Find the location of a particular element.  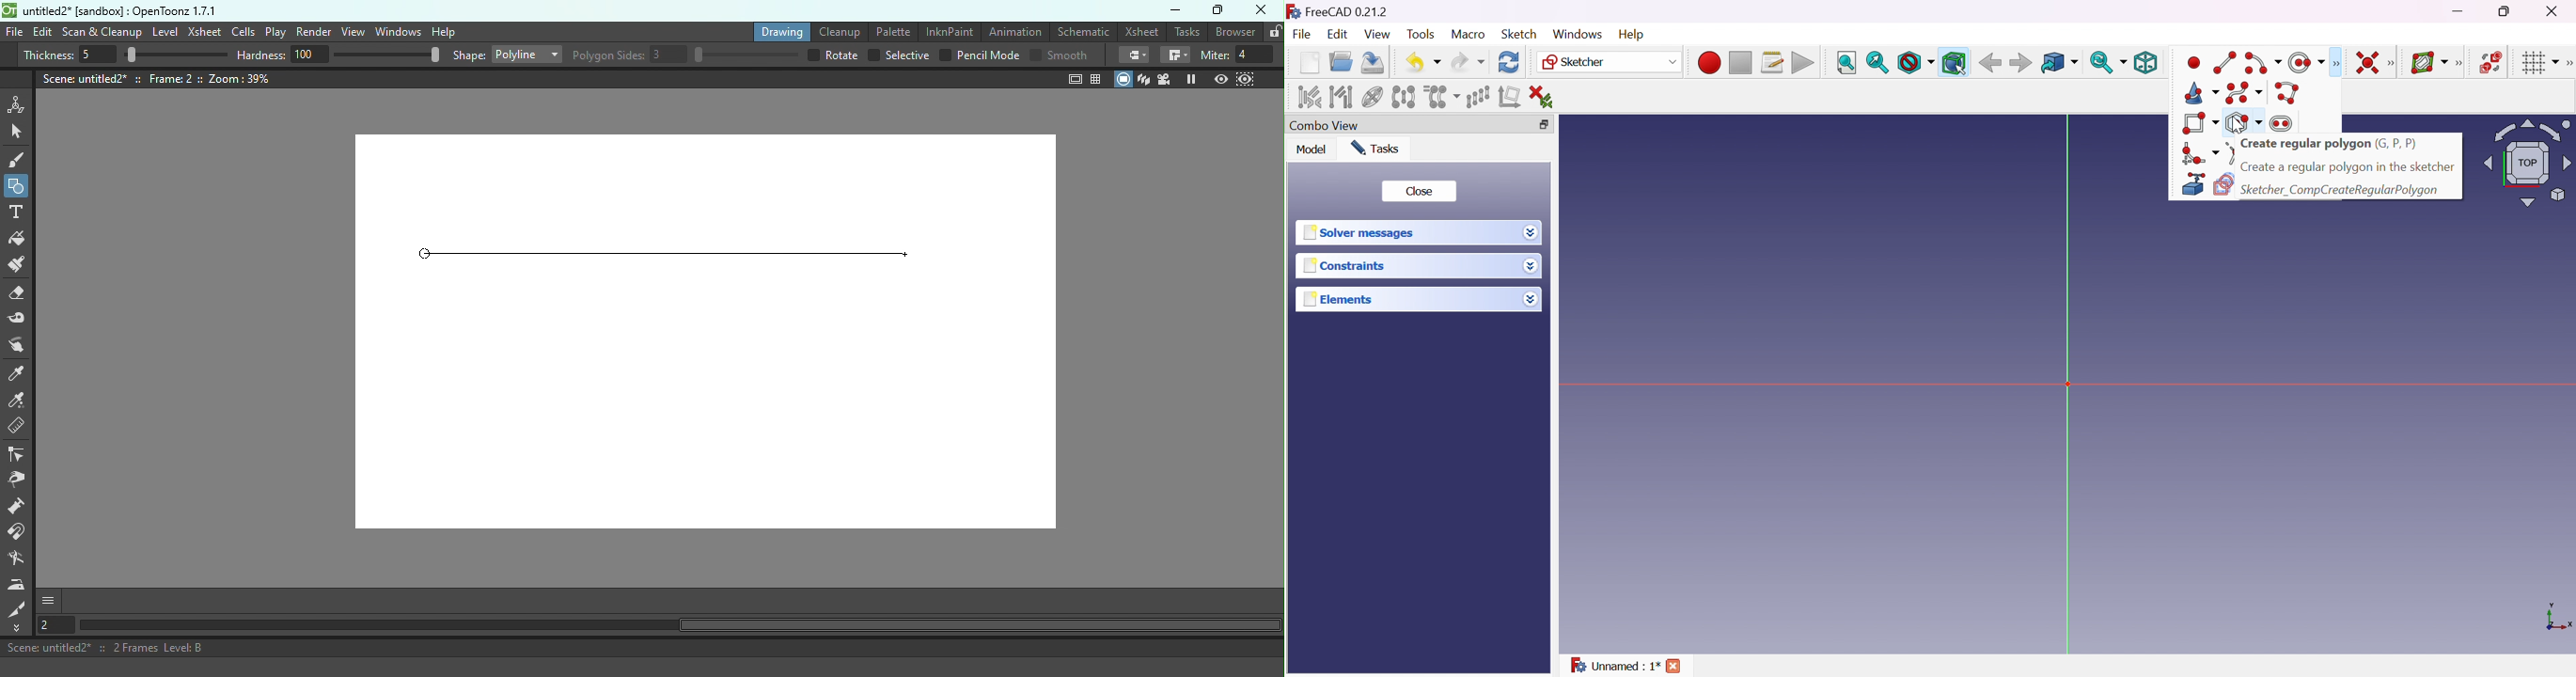

Sketcher constraints is located at coordinates (2394, 64).